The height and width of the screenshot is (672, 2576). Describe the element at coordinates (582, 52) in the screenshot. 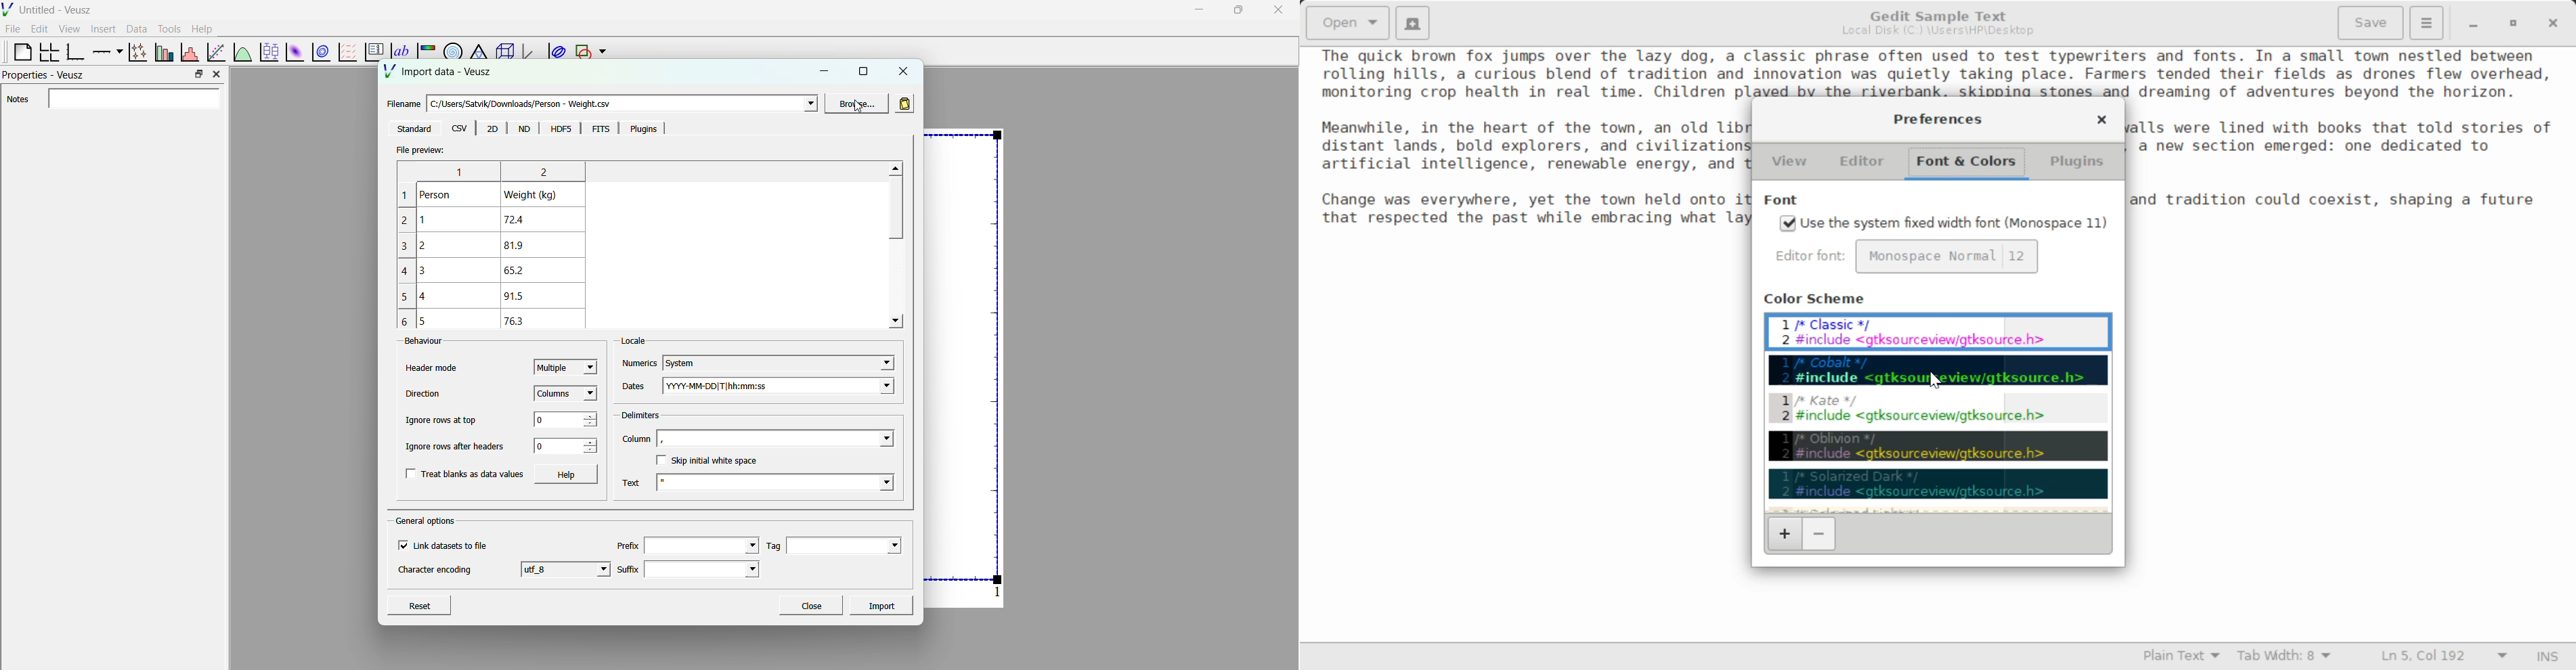

I see `add a shape to the plot` at that location.